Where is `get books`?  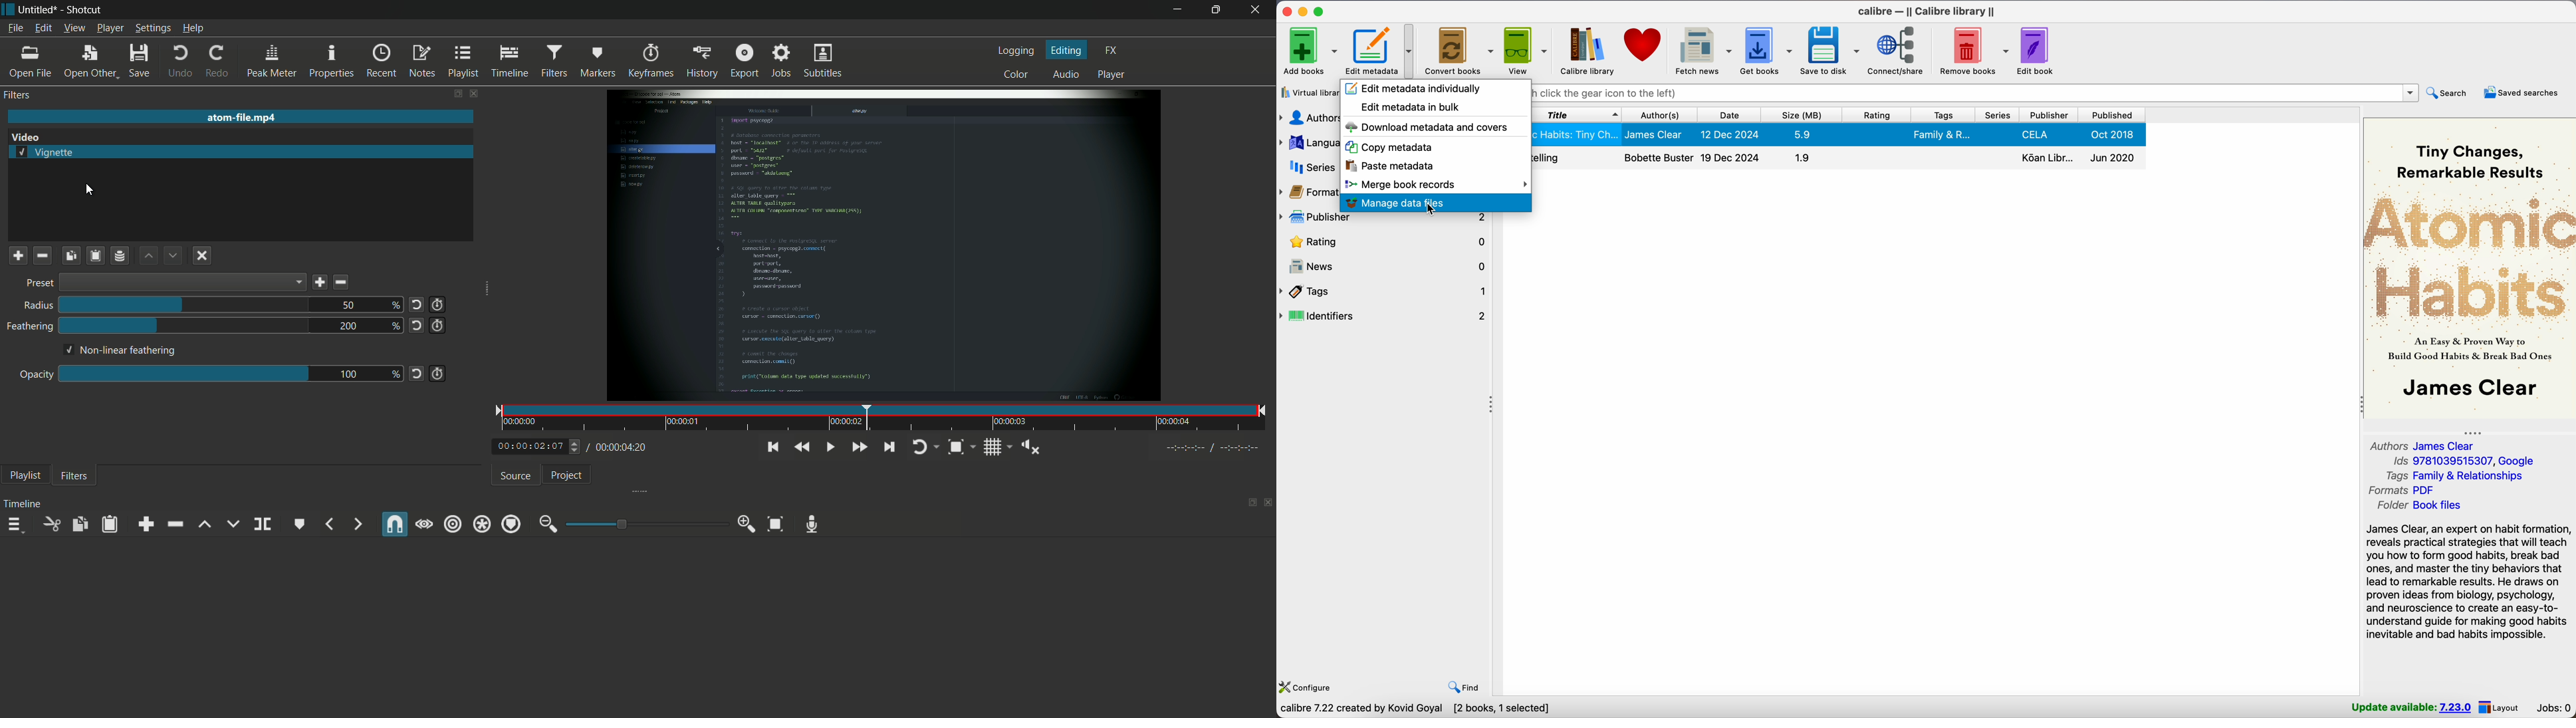 get books is located at coordinates (1767, 50).